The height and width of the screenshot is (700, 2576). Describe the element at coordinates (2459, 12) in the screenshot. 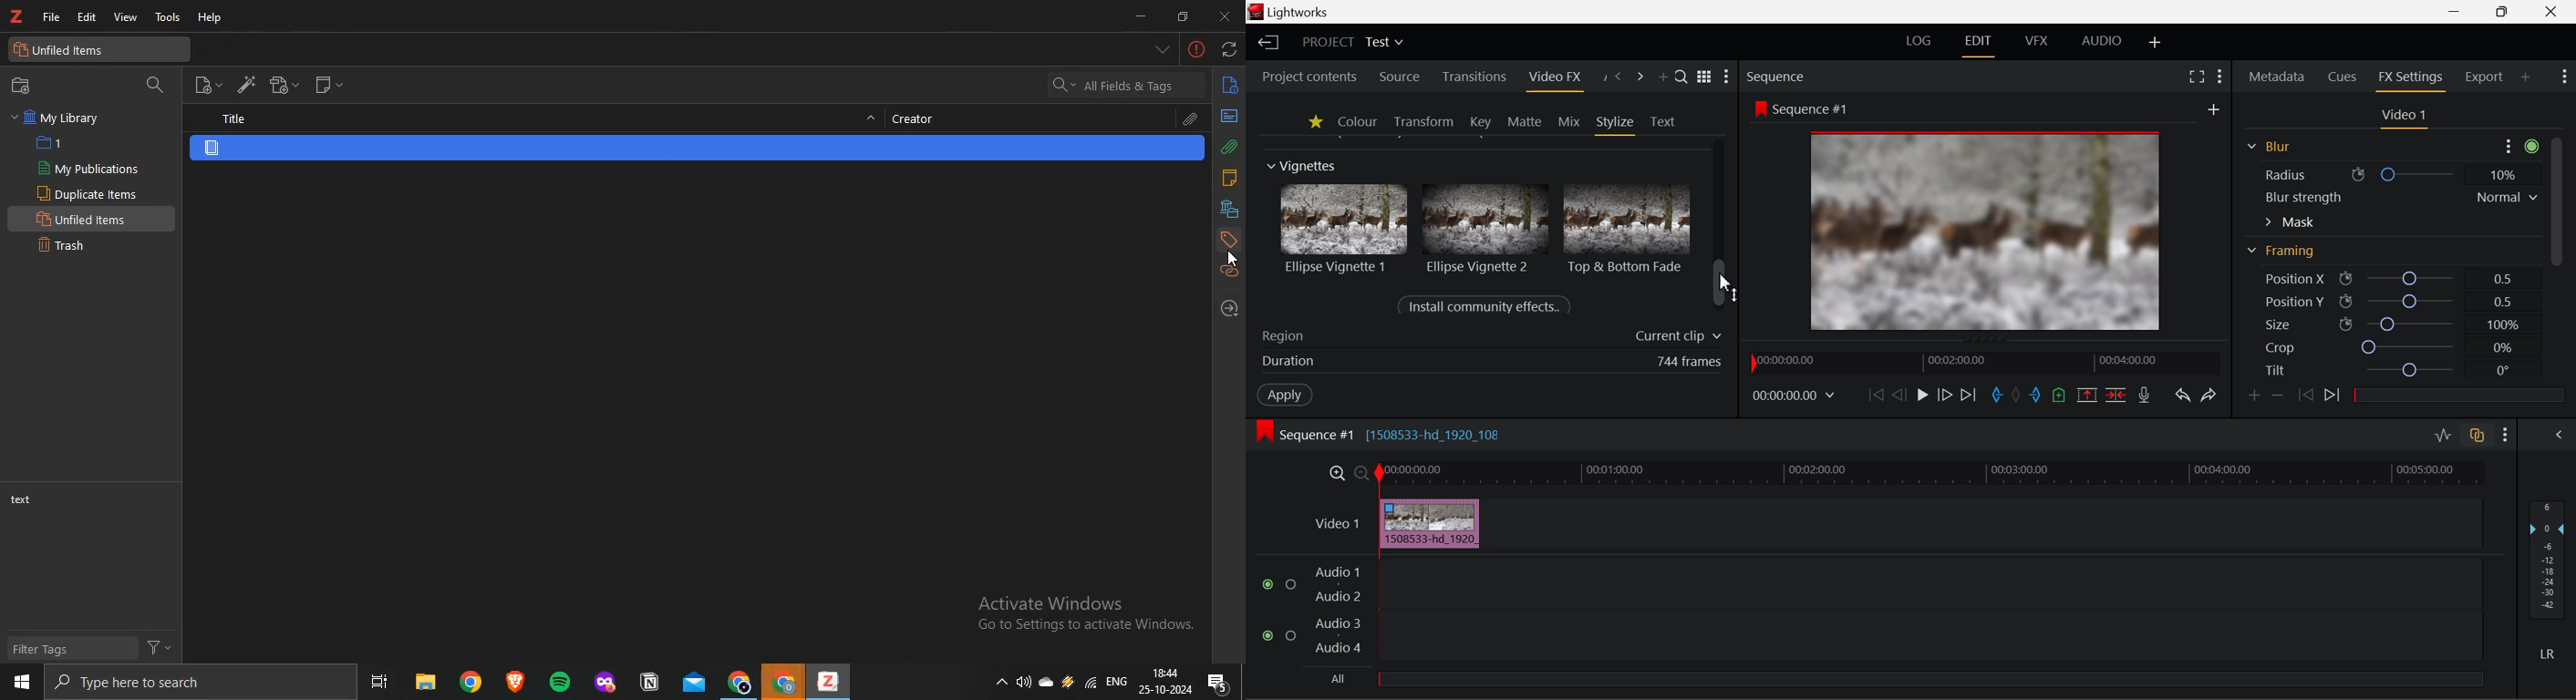

I see `Restore Down` at that location.